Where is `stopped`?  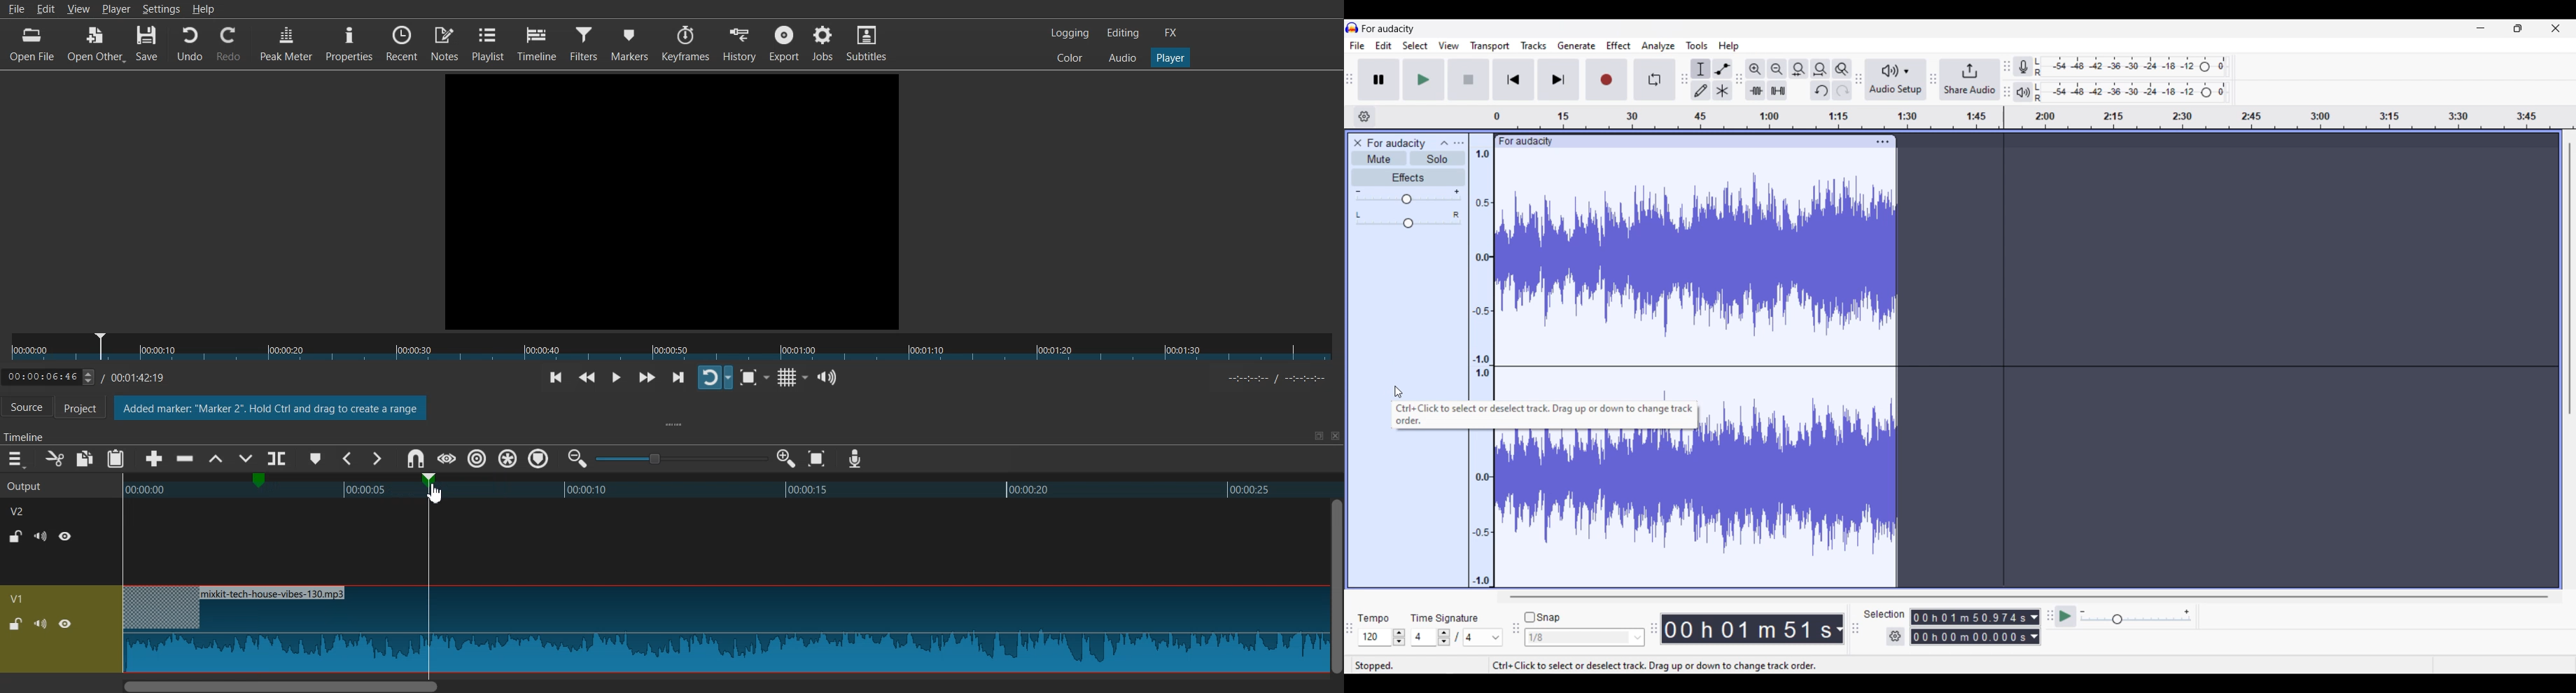
stopped is located at coordinates (1375, 665).